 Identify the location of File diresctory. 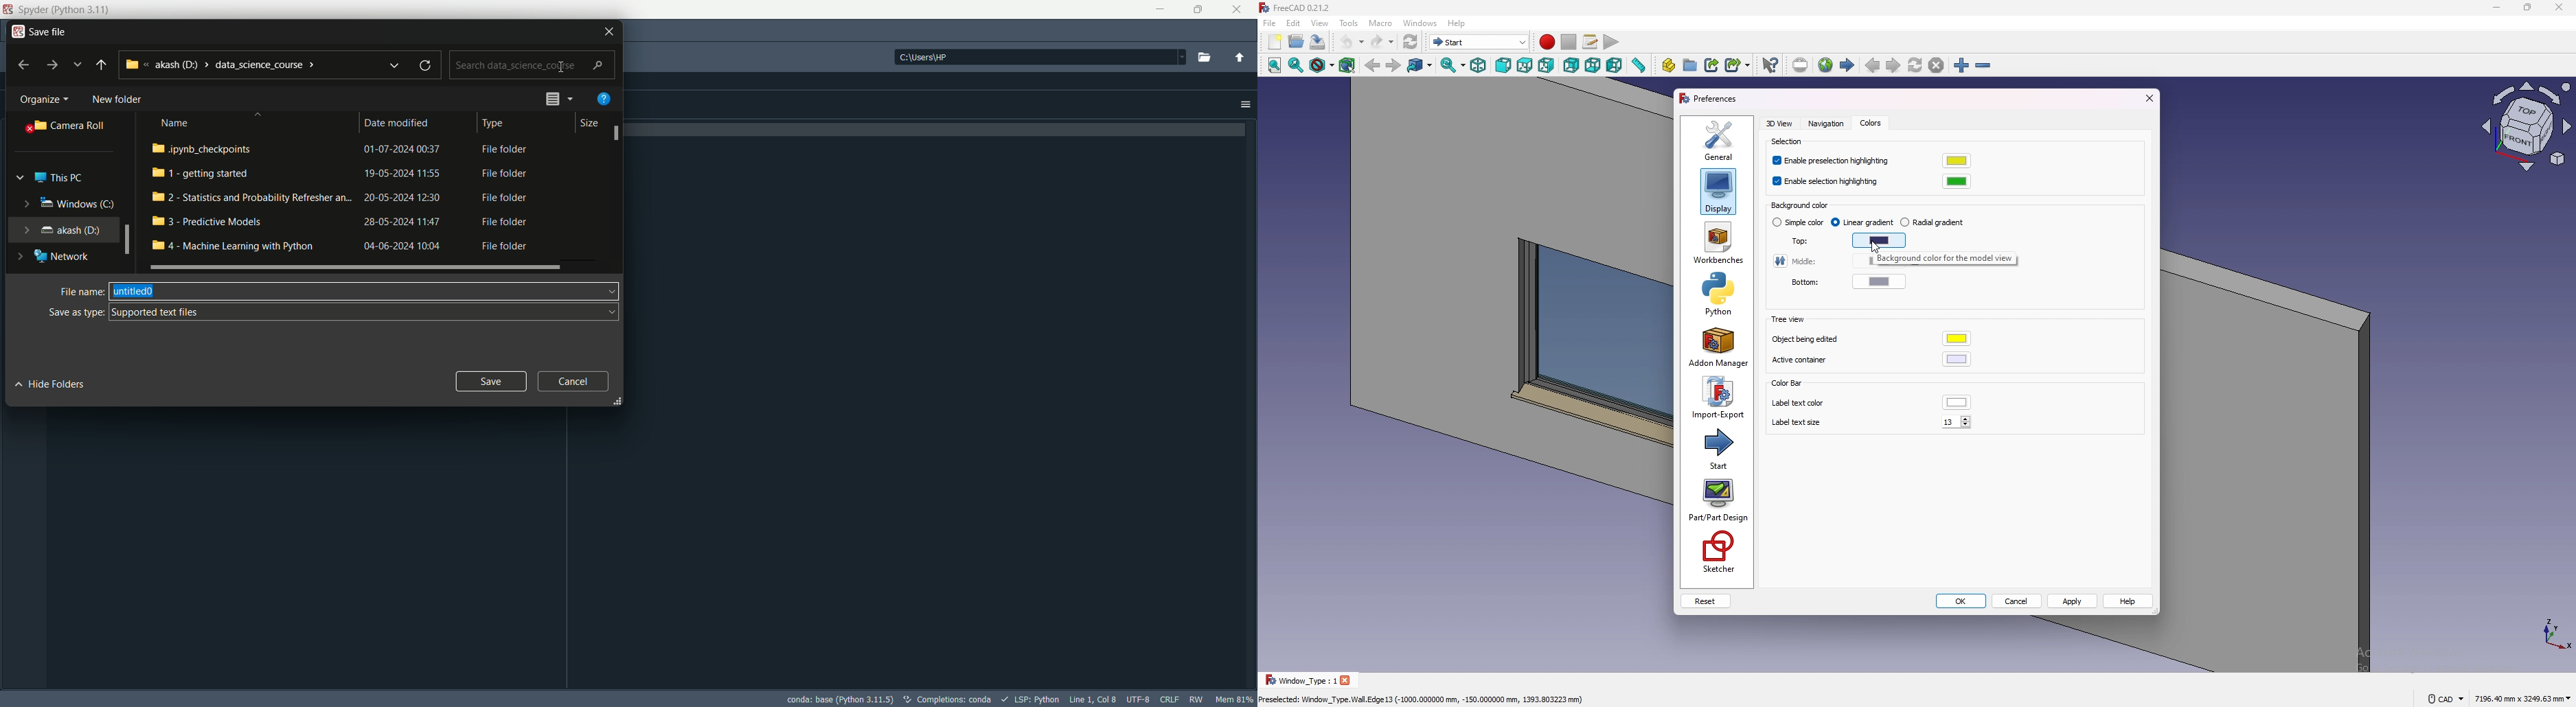
(225, 64).